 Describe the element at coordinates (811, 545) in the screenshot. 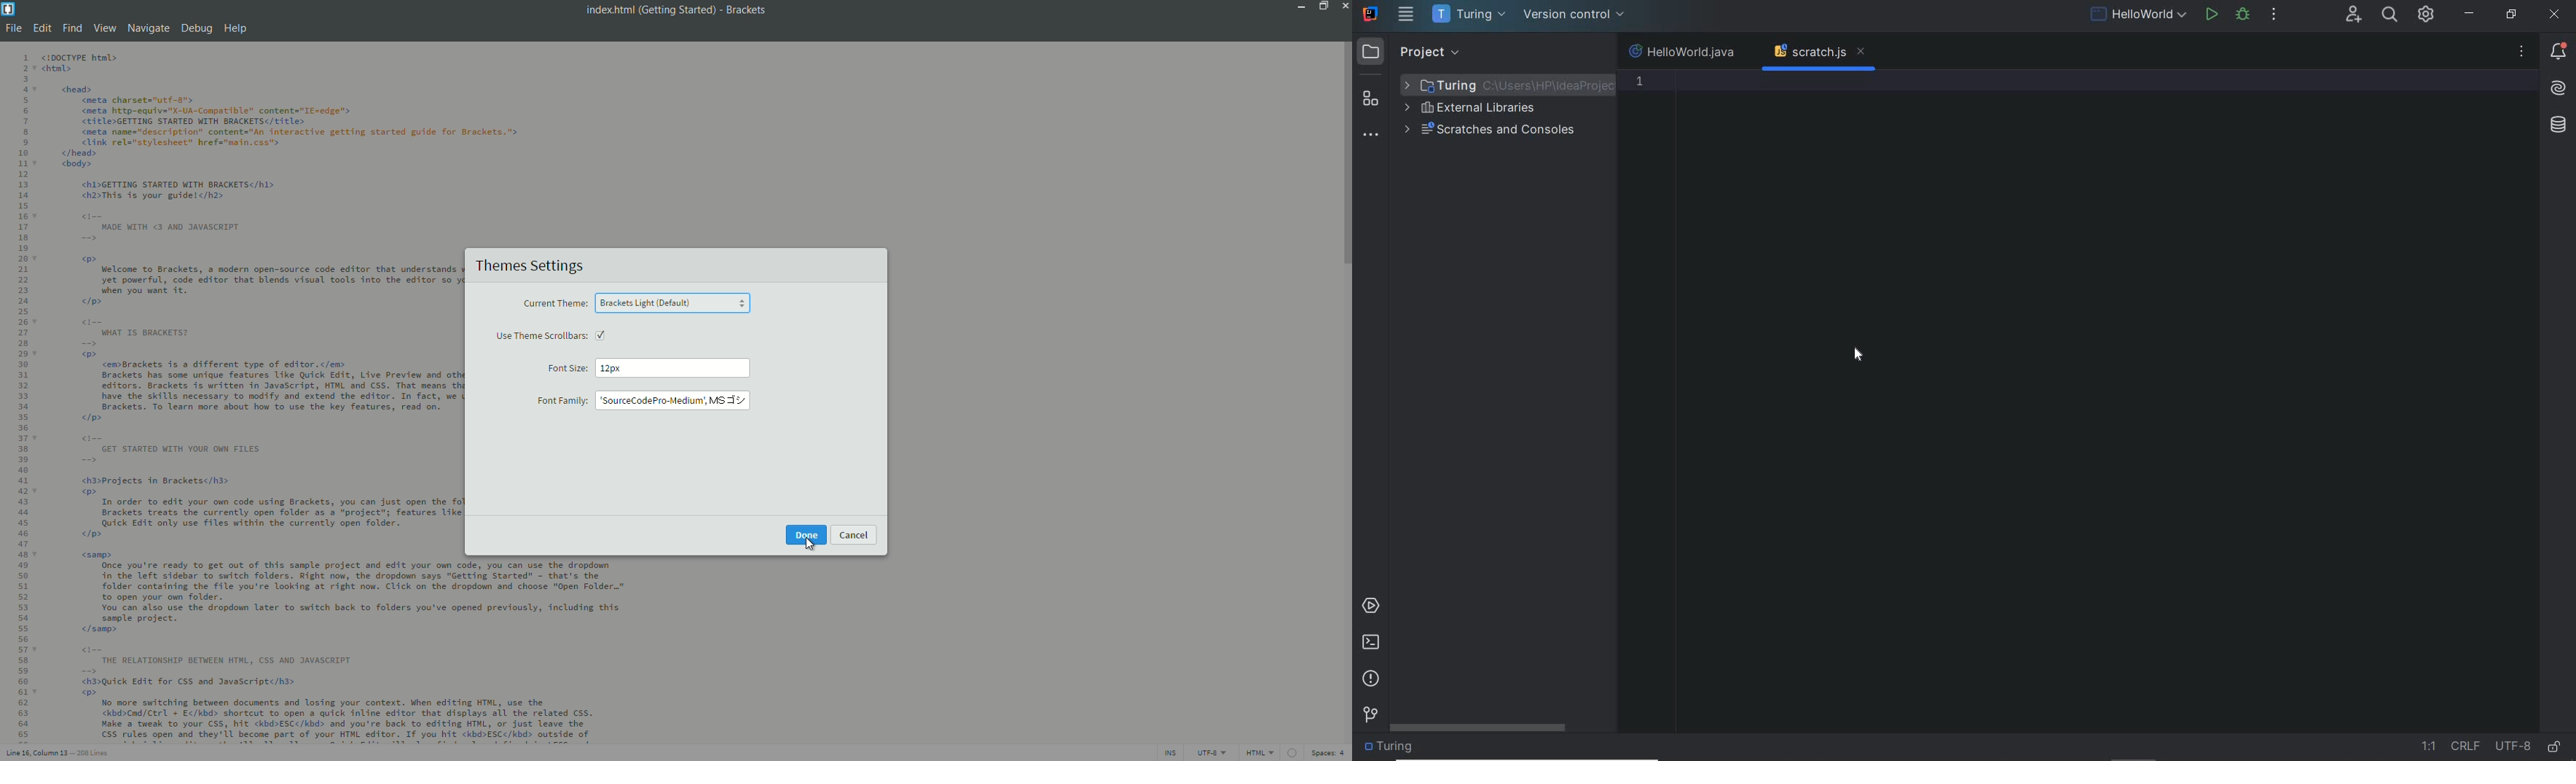

I see `cursor` at that location.